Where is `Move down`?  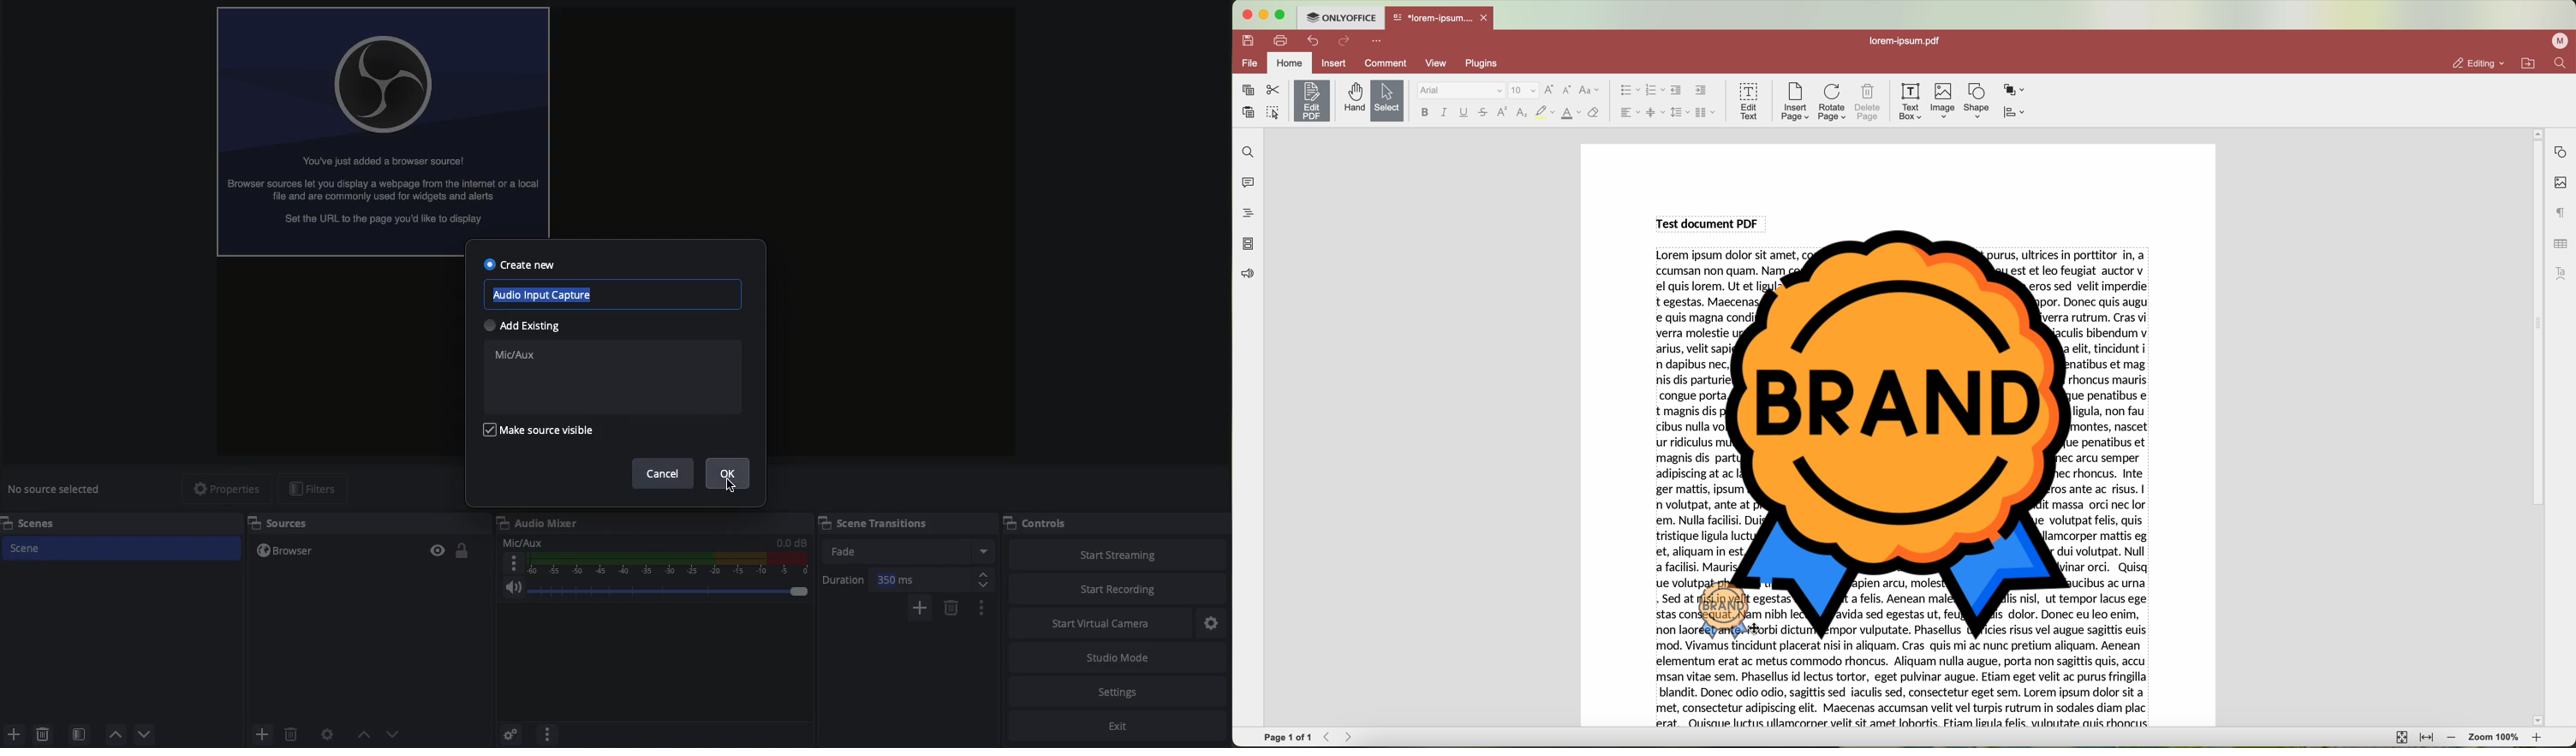 Move down is located at coordinates (392, 733).